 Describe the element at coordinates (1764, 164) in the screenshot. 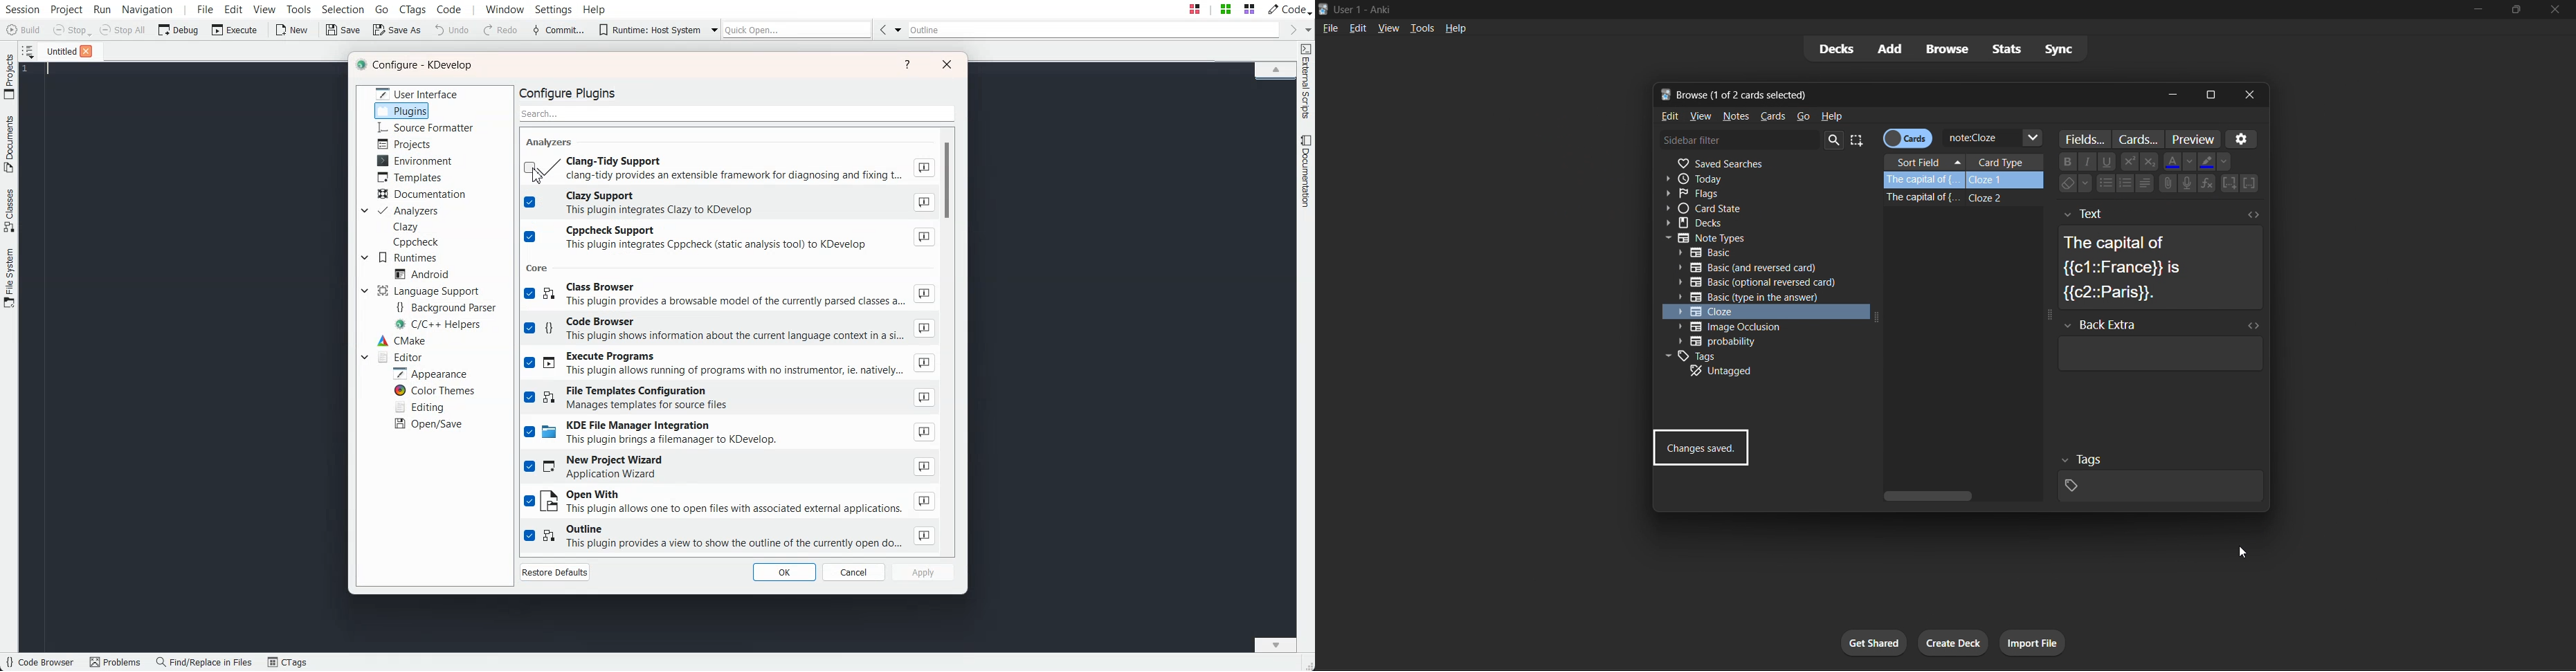

I see `saved searches` at that location.